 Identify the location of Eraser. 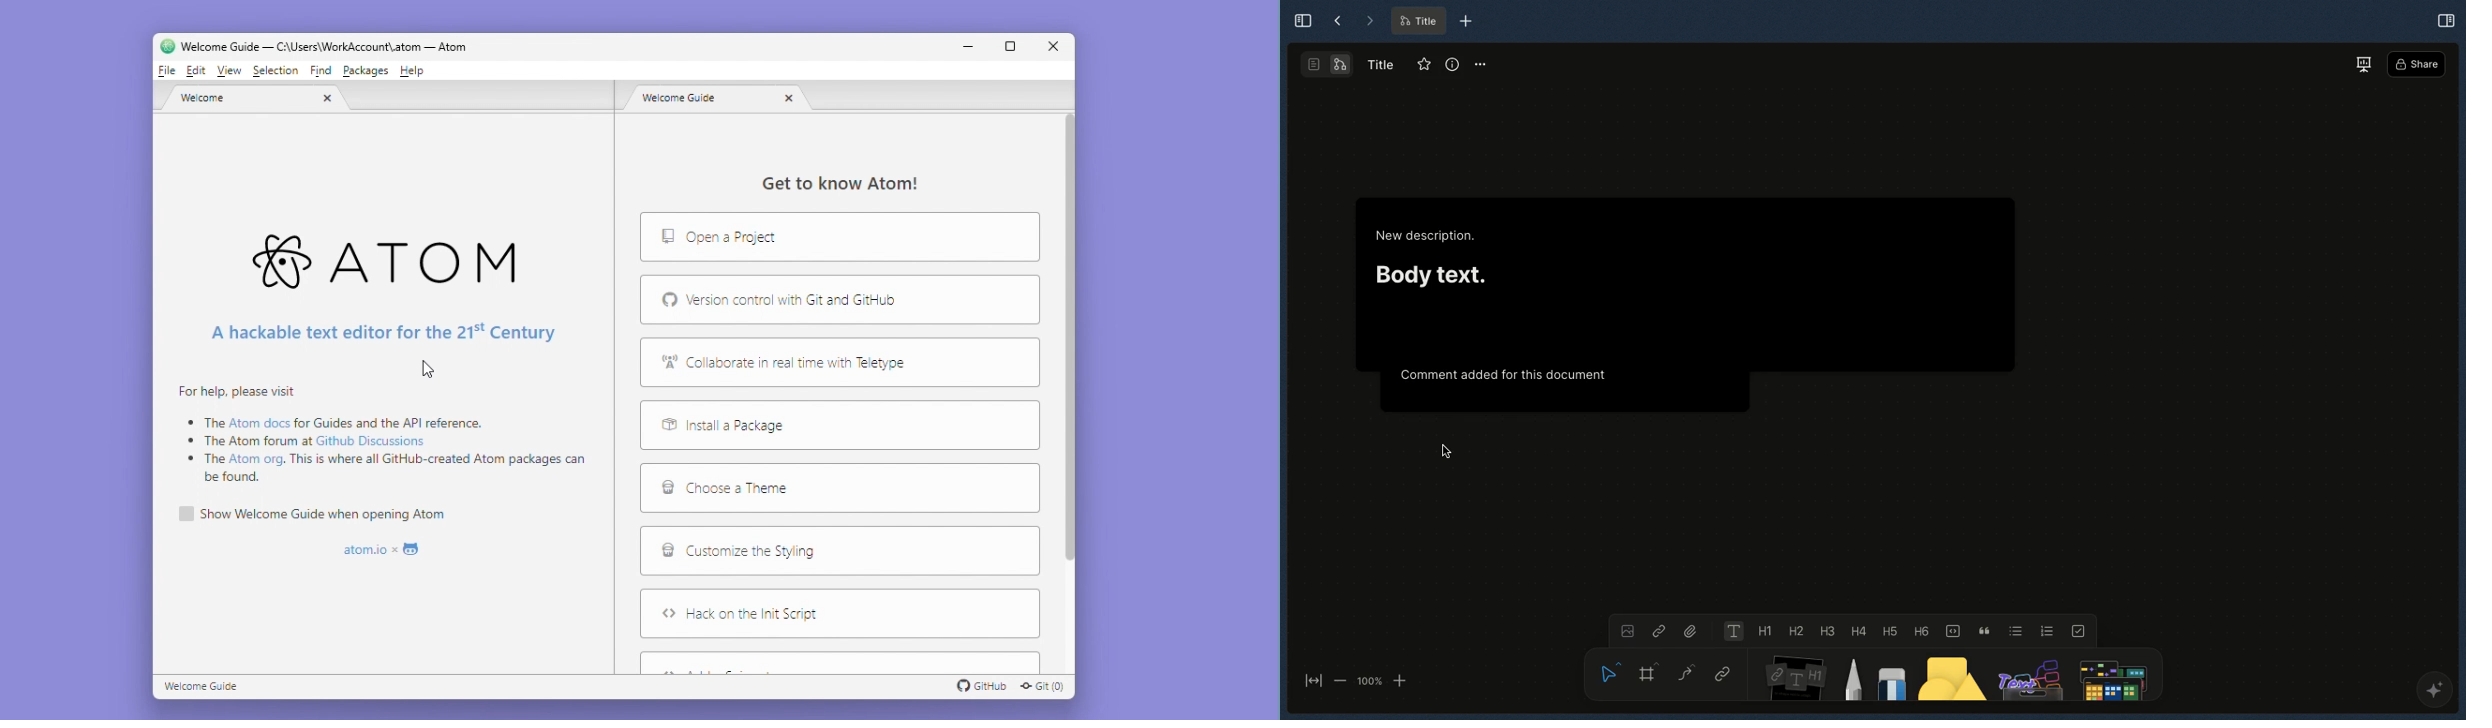
(1890, 680).